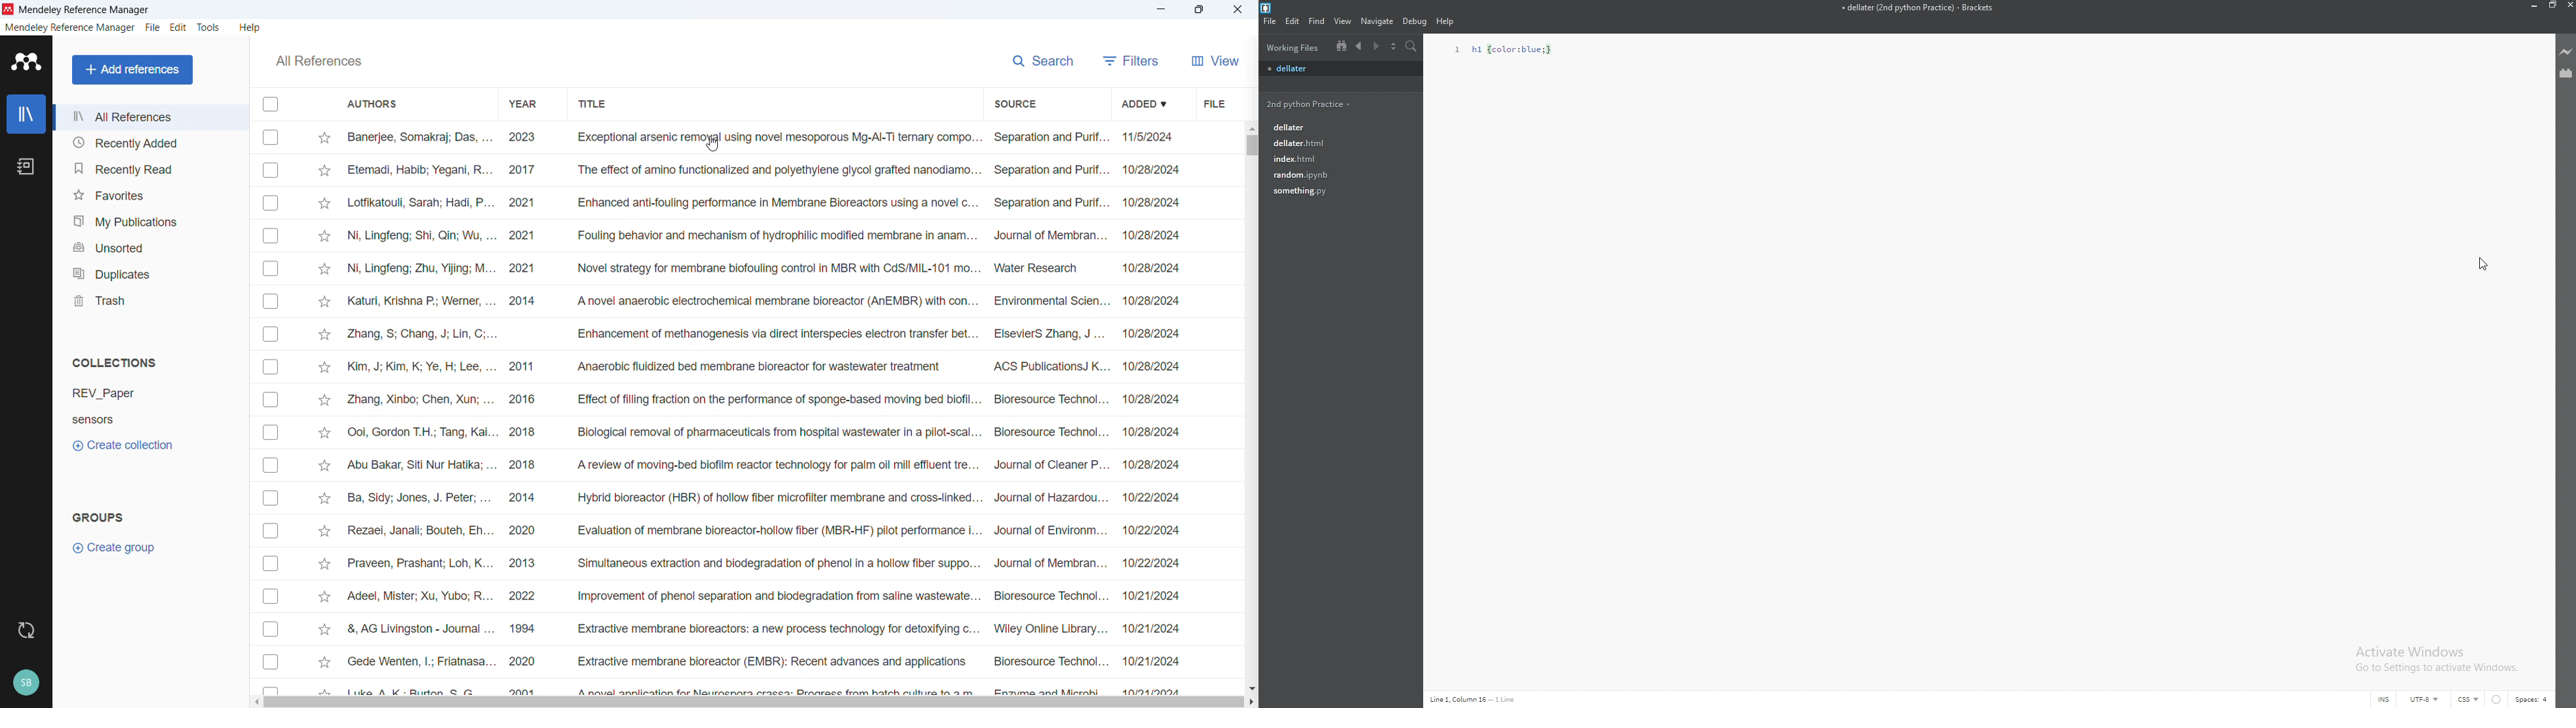 This screenshot has width=2576, height=728. What do you see at coordinates (210, 28) in the screenshot?
I see `Tools ` at bounding box center [210, 28].